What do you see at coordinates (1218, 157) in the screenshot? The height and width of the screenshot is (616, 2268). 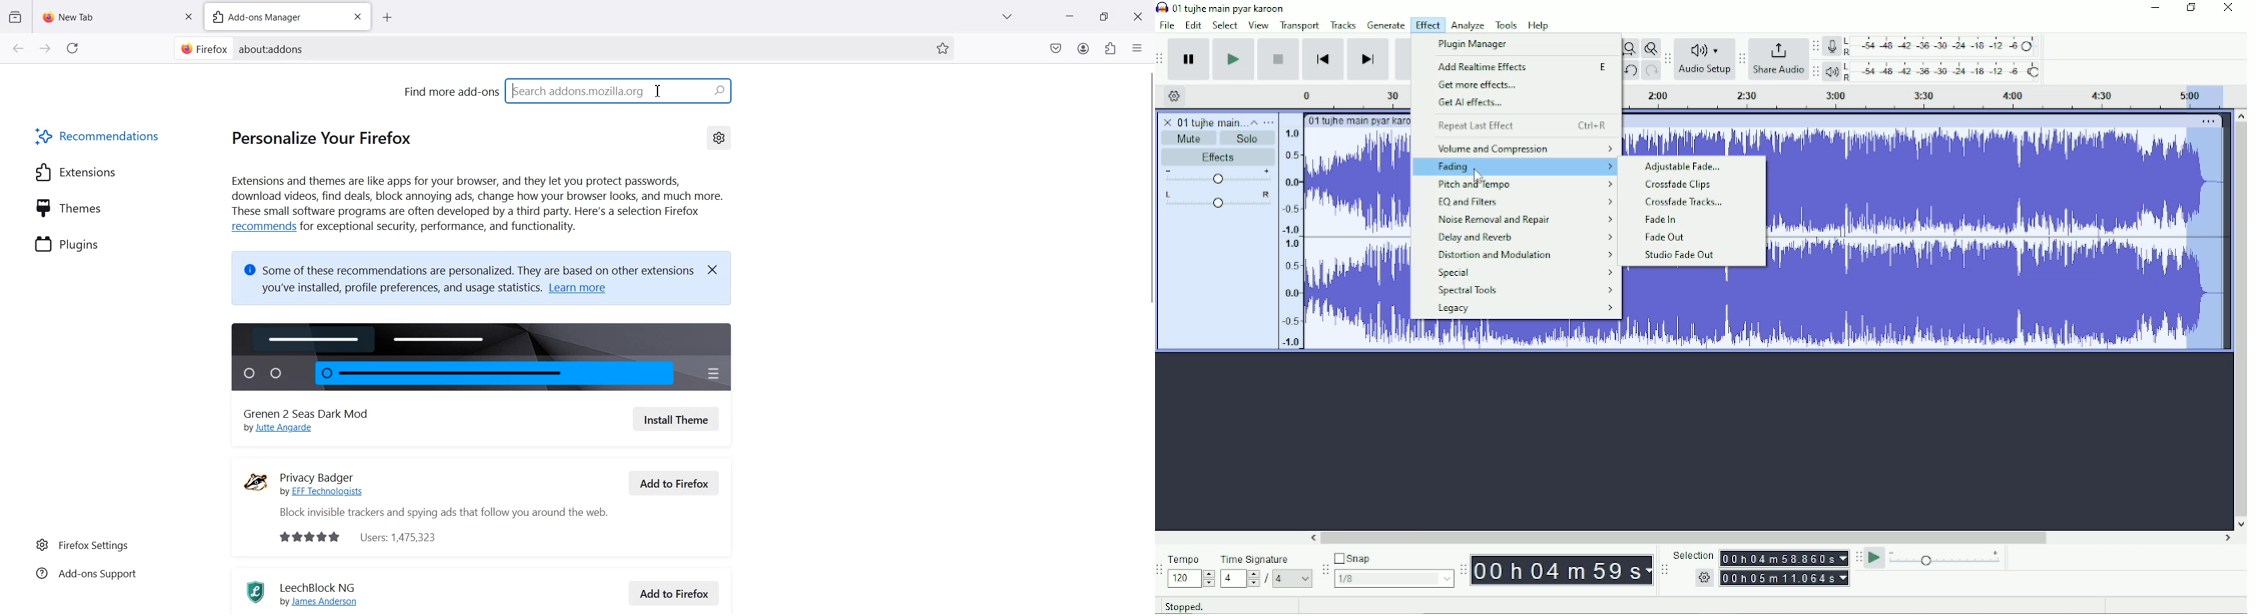 I see `Effects` at bounding box center [1218, 157].